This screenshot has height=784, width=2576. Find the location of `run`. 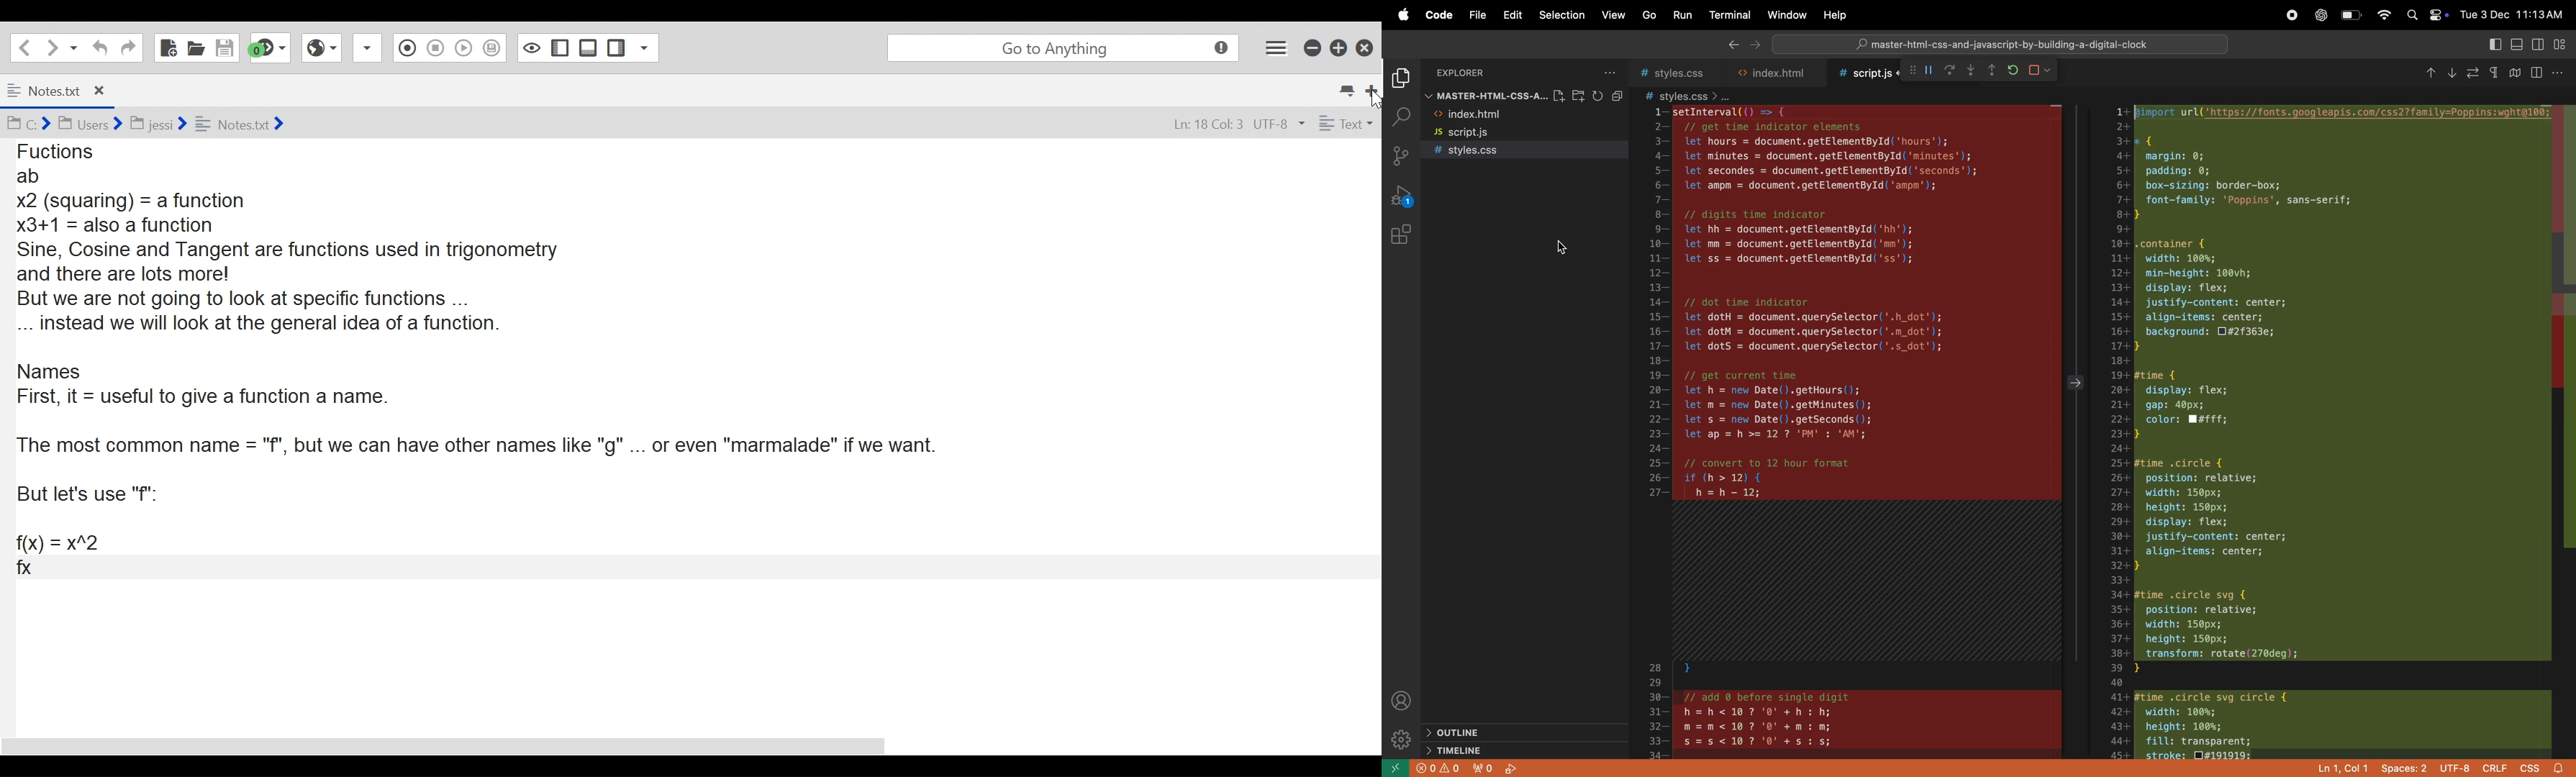

run is located at coordinates (1682, 14).